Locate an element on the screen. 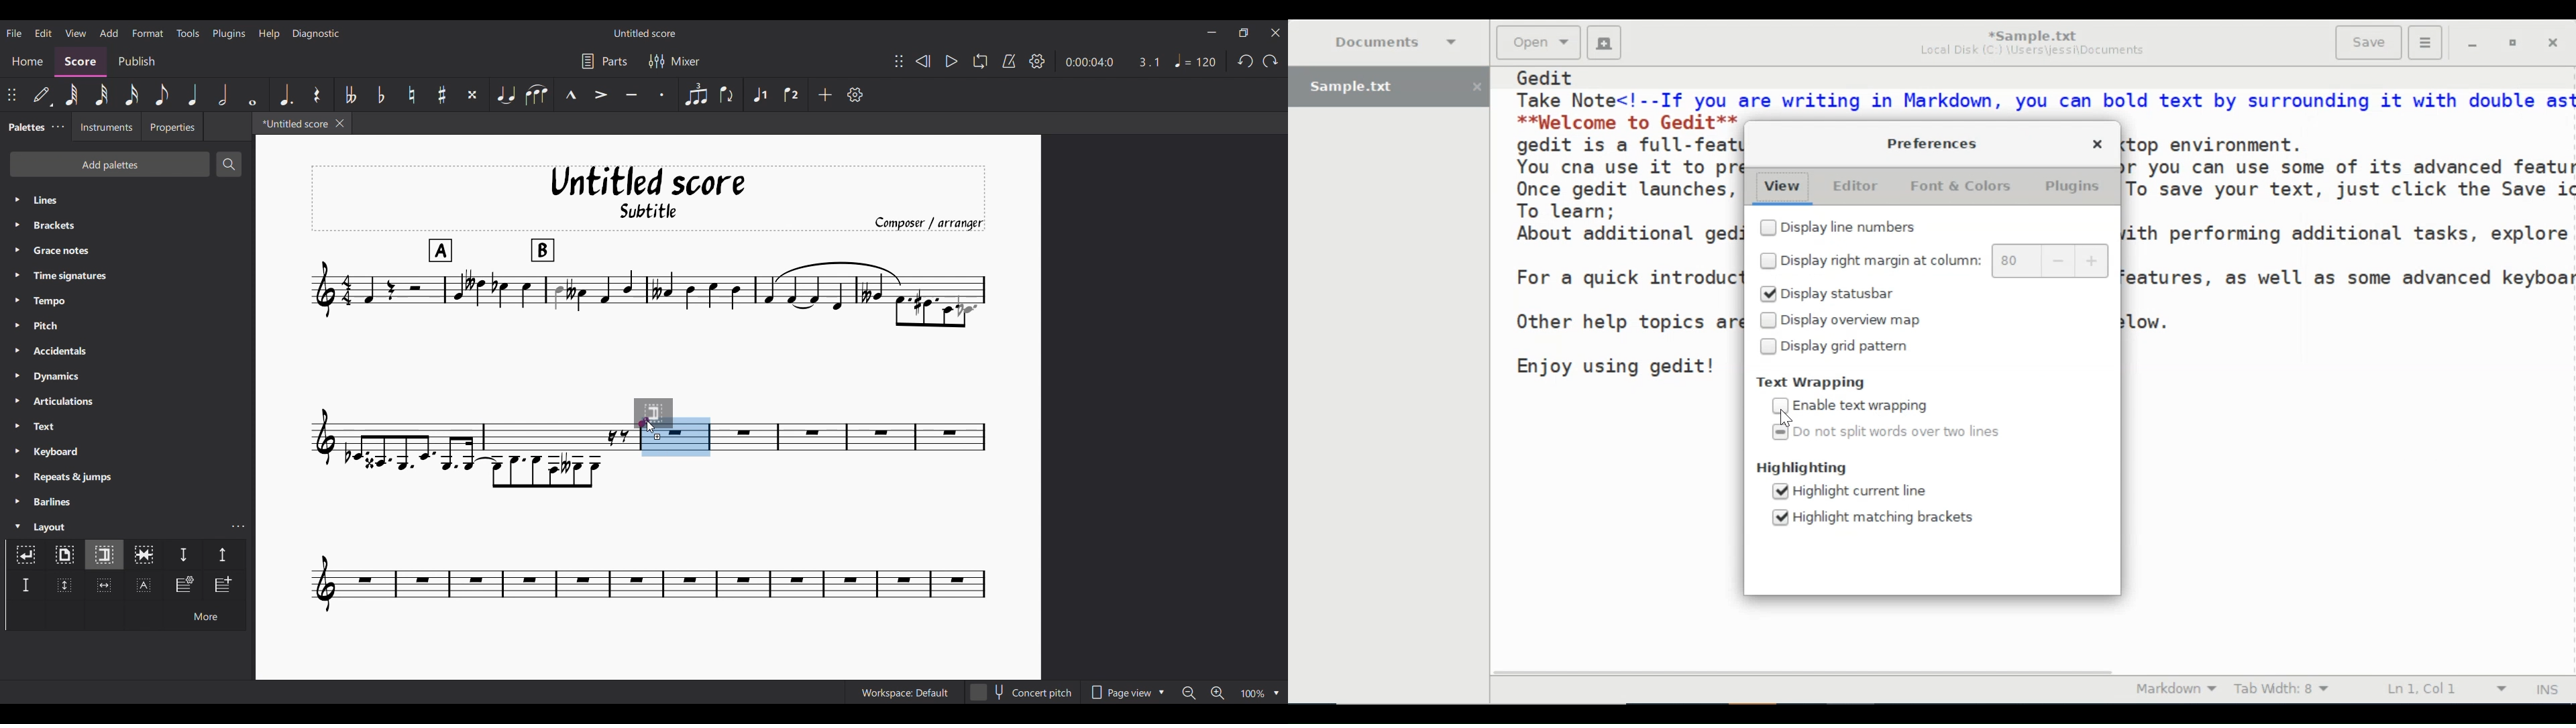 The width and height of the screenshot is (2576, 728). Help menu is located at coordinates (269, 34).